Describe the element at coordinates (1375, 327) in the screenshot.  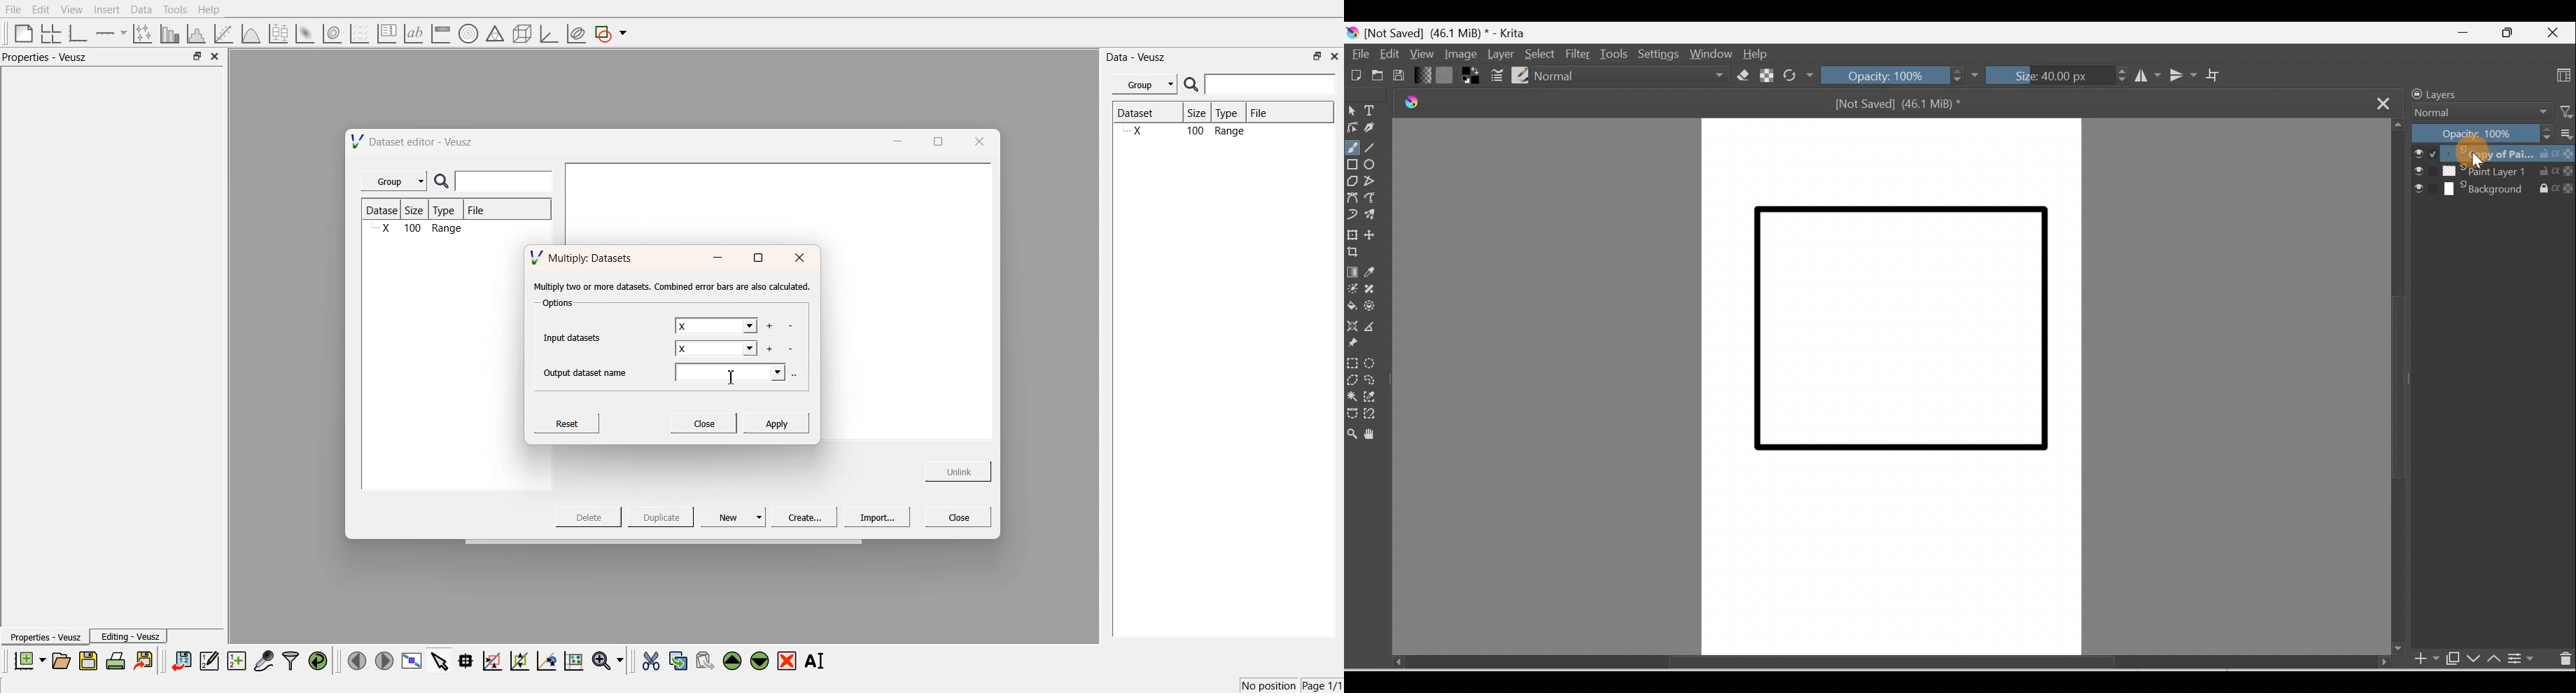
I see `Measure distance between two points` at that location.